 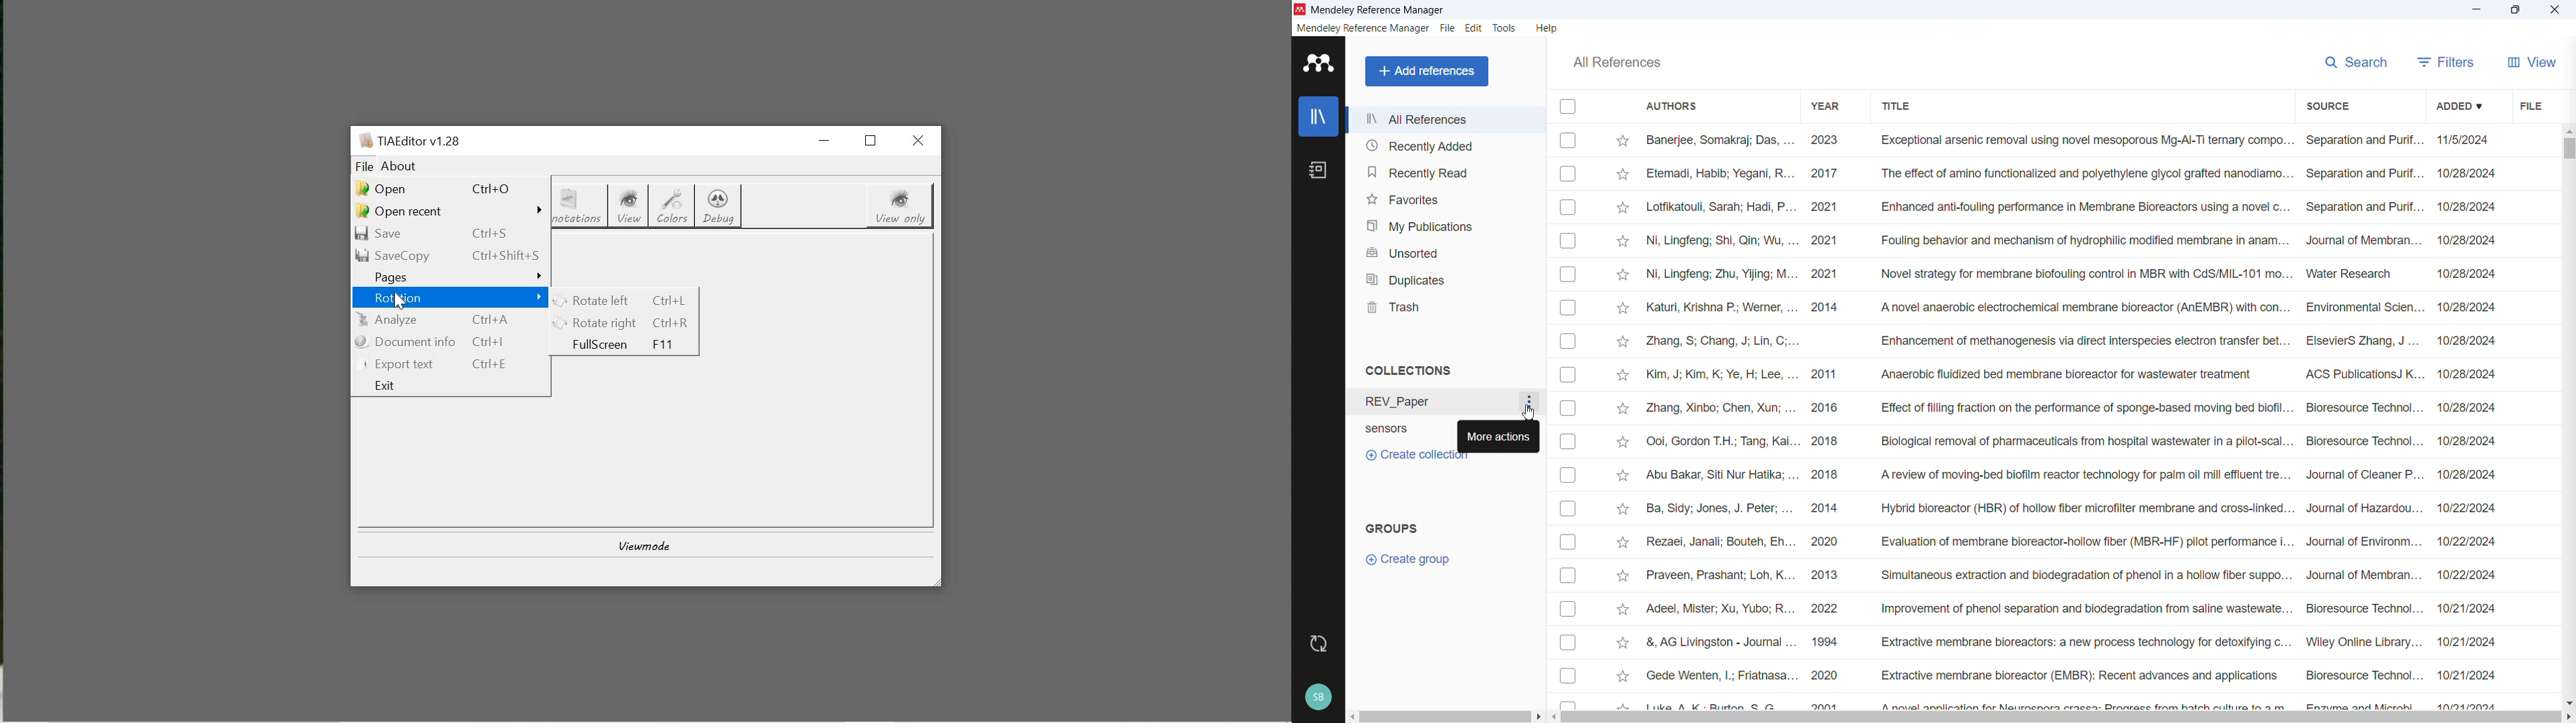 What do you see at coordinates (2071, 207) in the screenshot?
I see `Lotfikatouli, Sarah; Hadi, P... 2021 Enhanced anti-fouling performance in Membrane Bioreactors using a novel c... Separation and Purif... 10/28/2024` at bounding box center [2071, 207].